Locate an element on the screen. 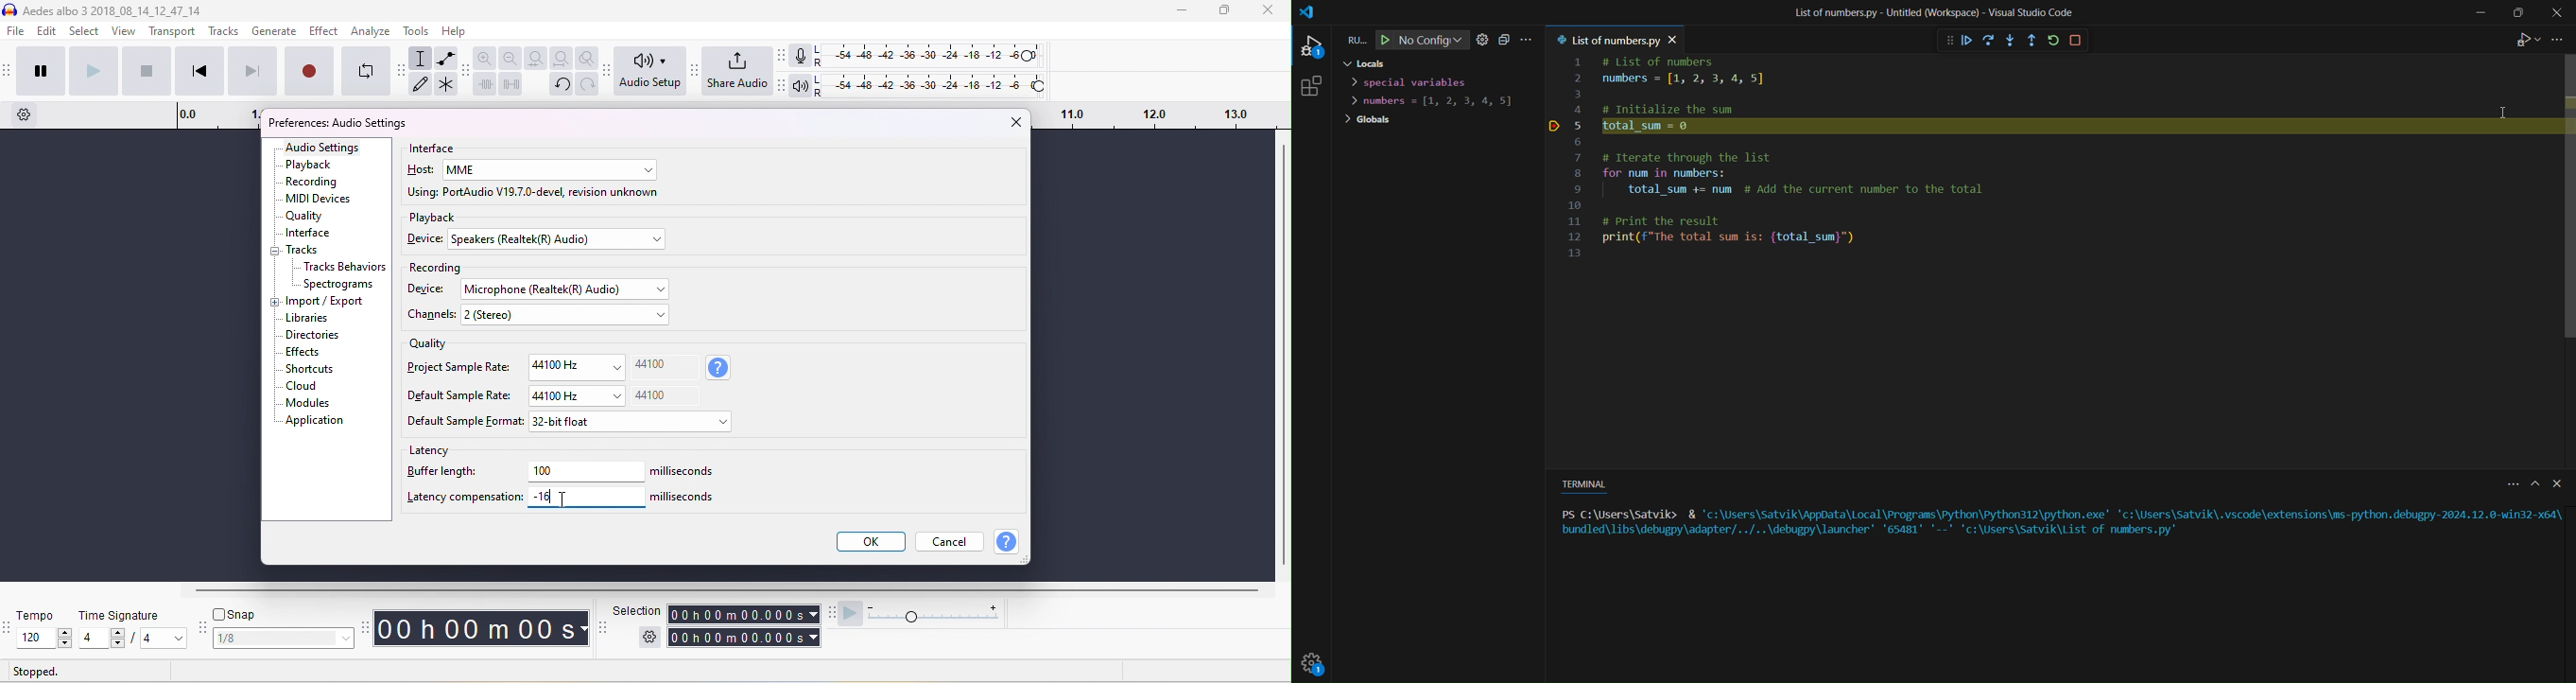 The height and width of the screenshot is (700, 2576). playback is located at coordinates (433, 218).